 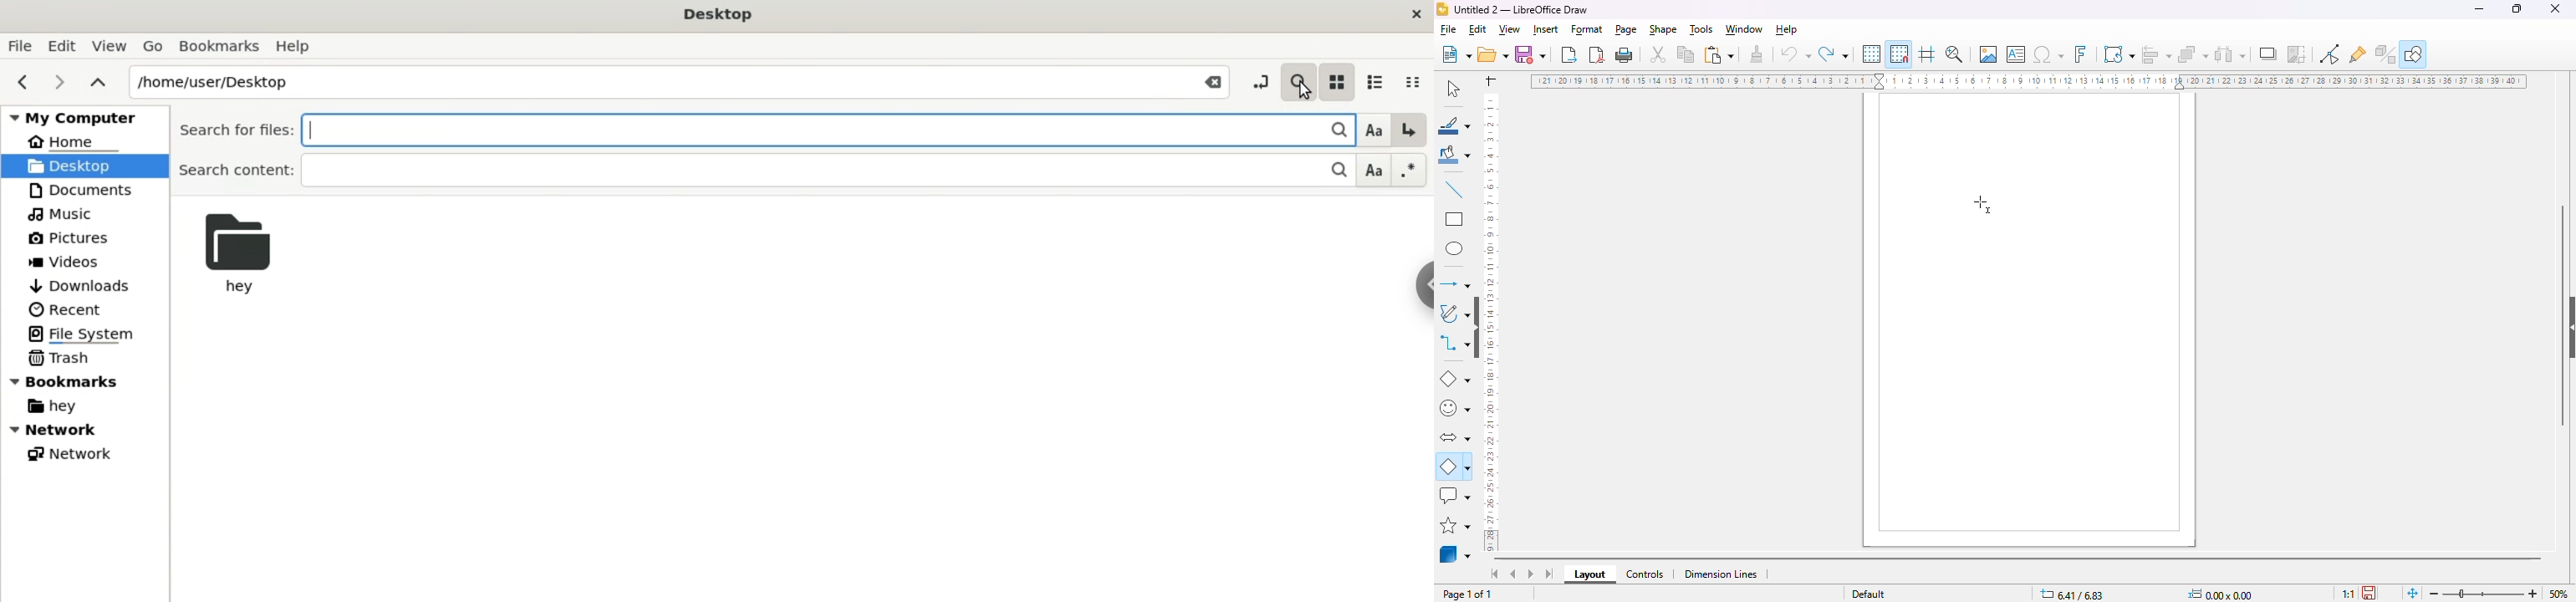 What do you see at coordinates (1455, 311) in the screenshot?
I see `curves and polygons` at bounding box center [1455, 311].